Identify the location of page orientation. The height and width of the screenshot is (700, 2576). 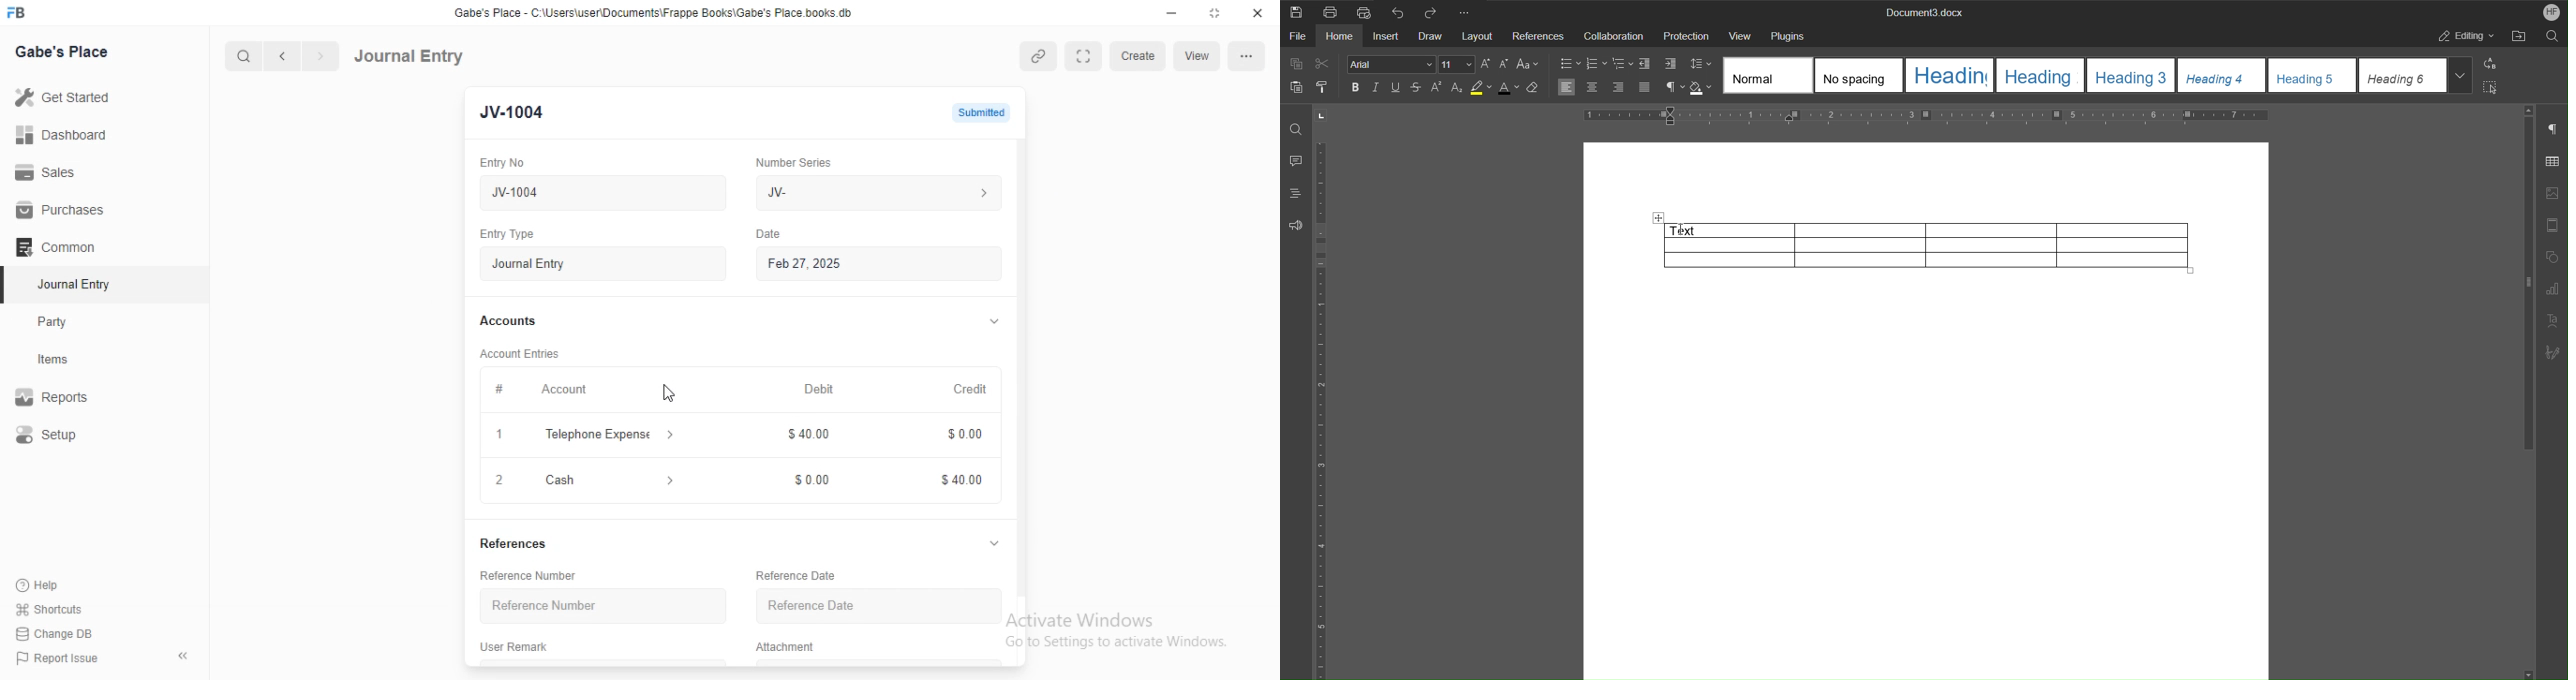
(1321, 116).